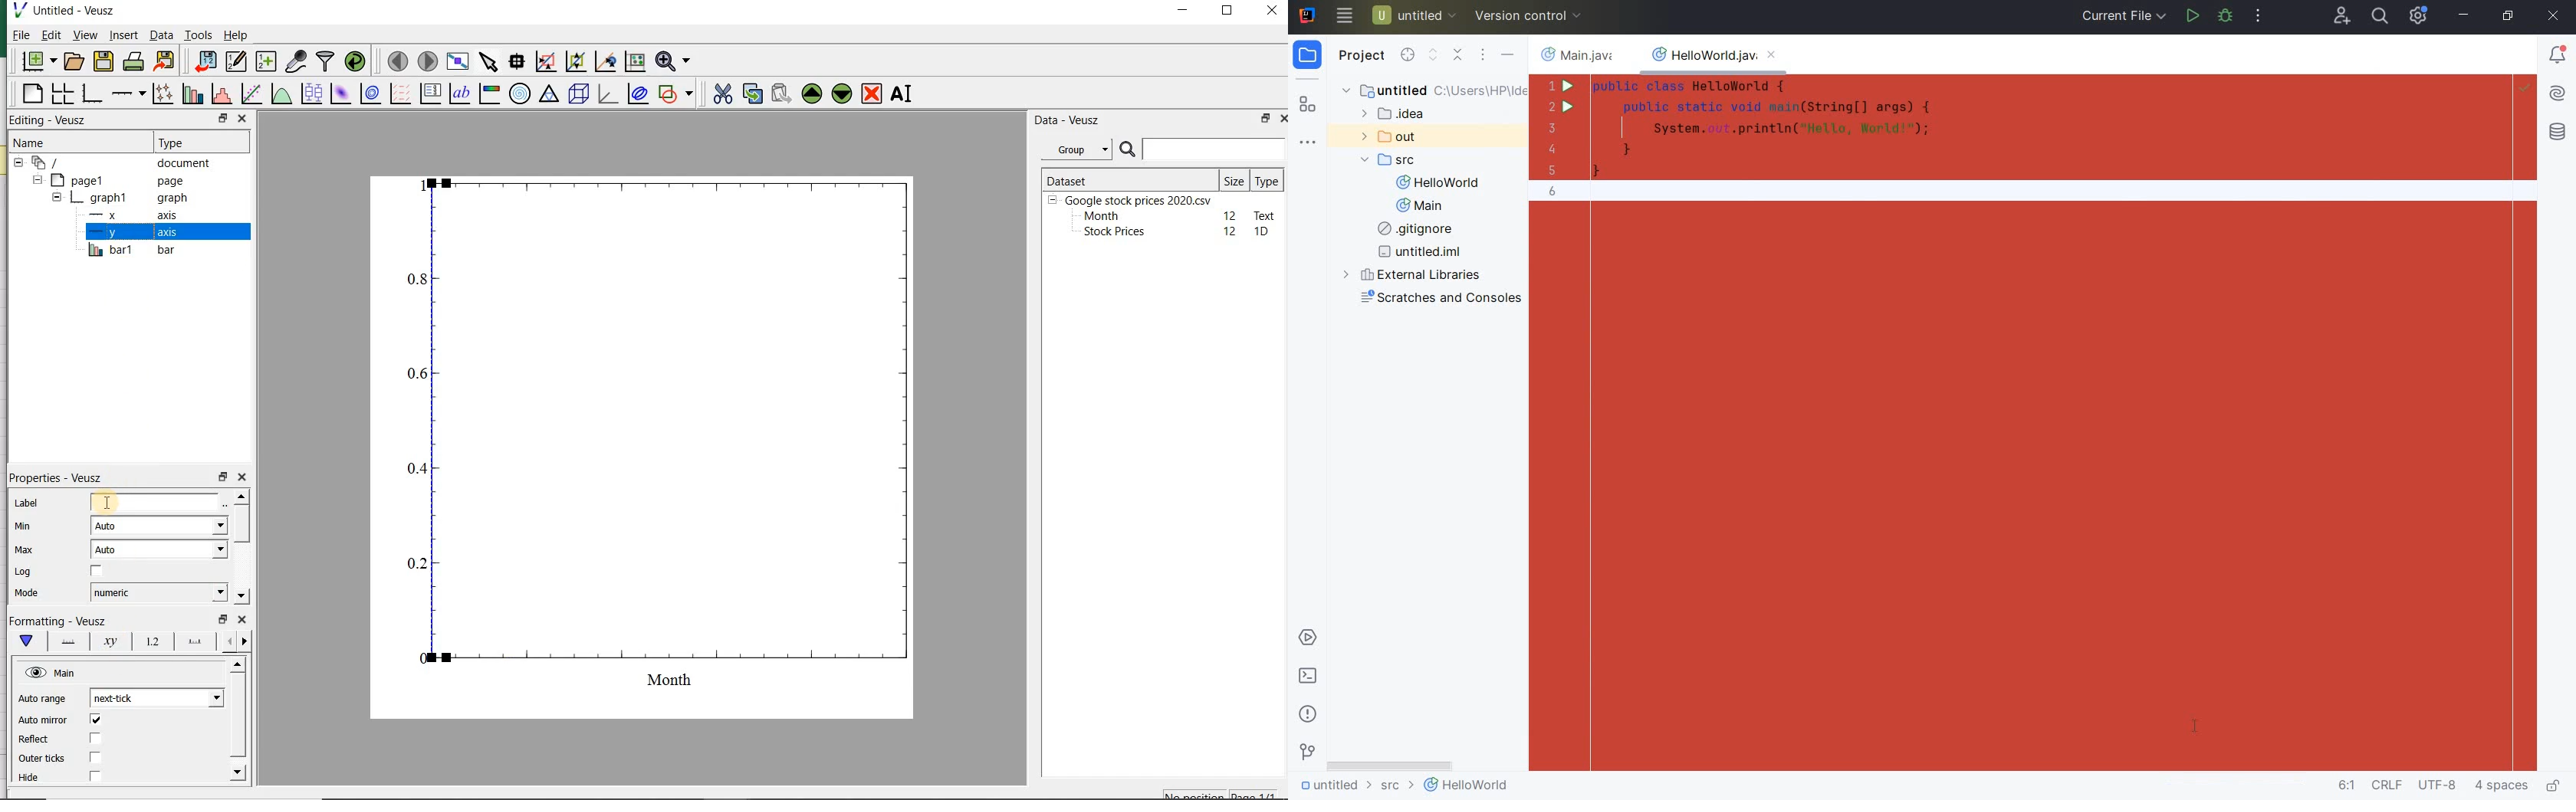 The image size is (2576, 812). I want to click on export to graphics format, so click(165, 62).